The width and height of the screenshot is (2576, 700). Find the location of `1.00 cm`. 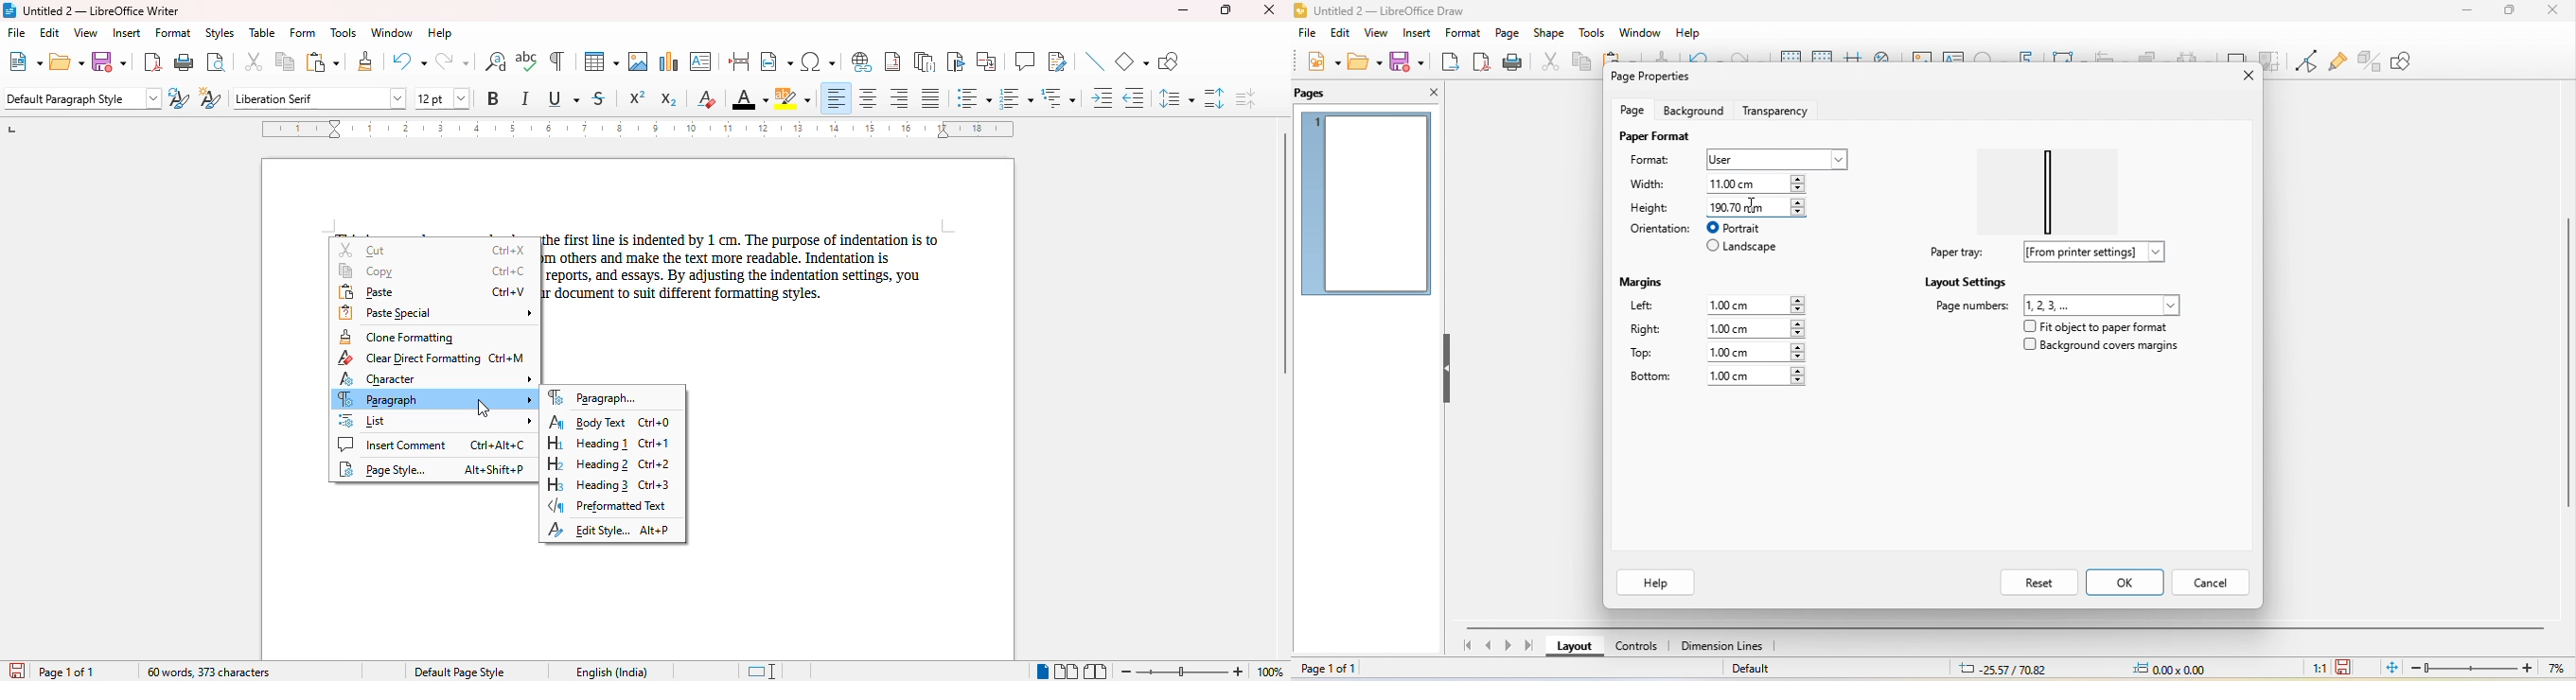

1.00 cm is located at coordinates (1757, 376).